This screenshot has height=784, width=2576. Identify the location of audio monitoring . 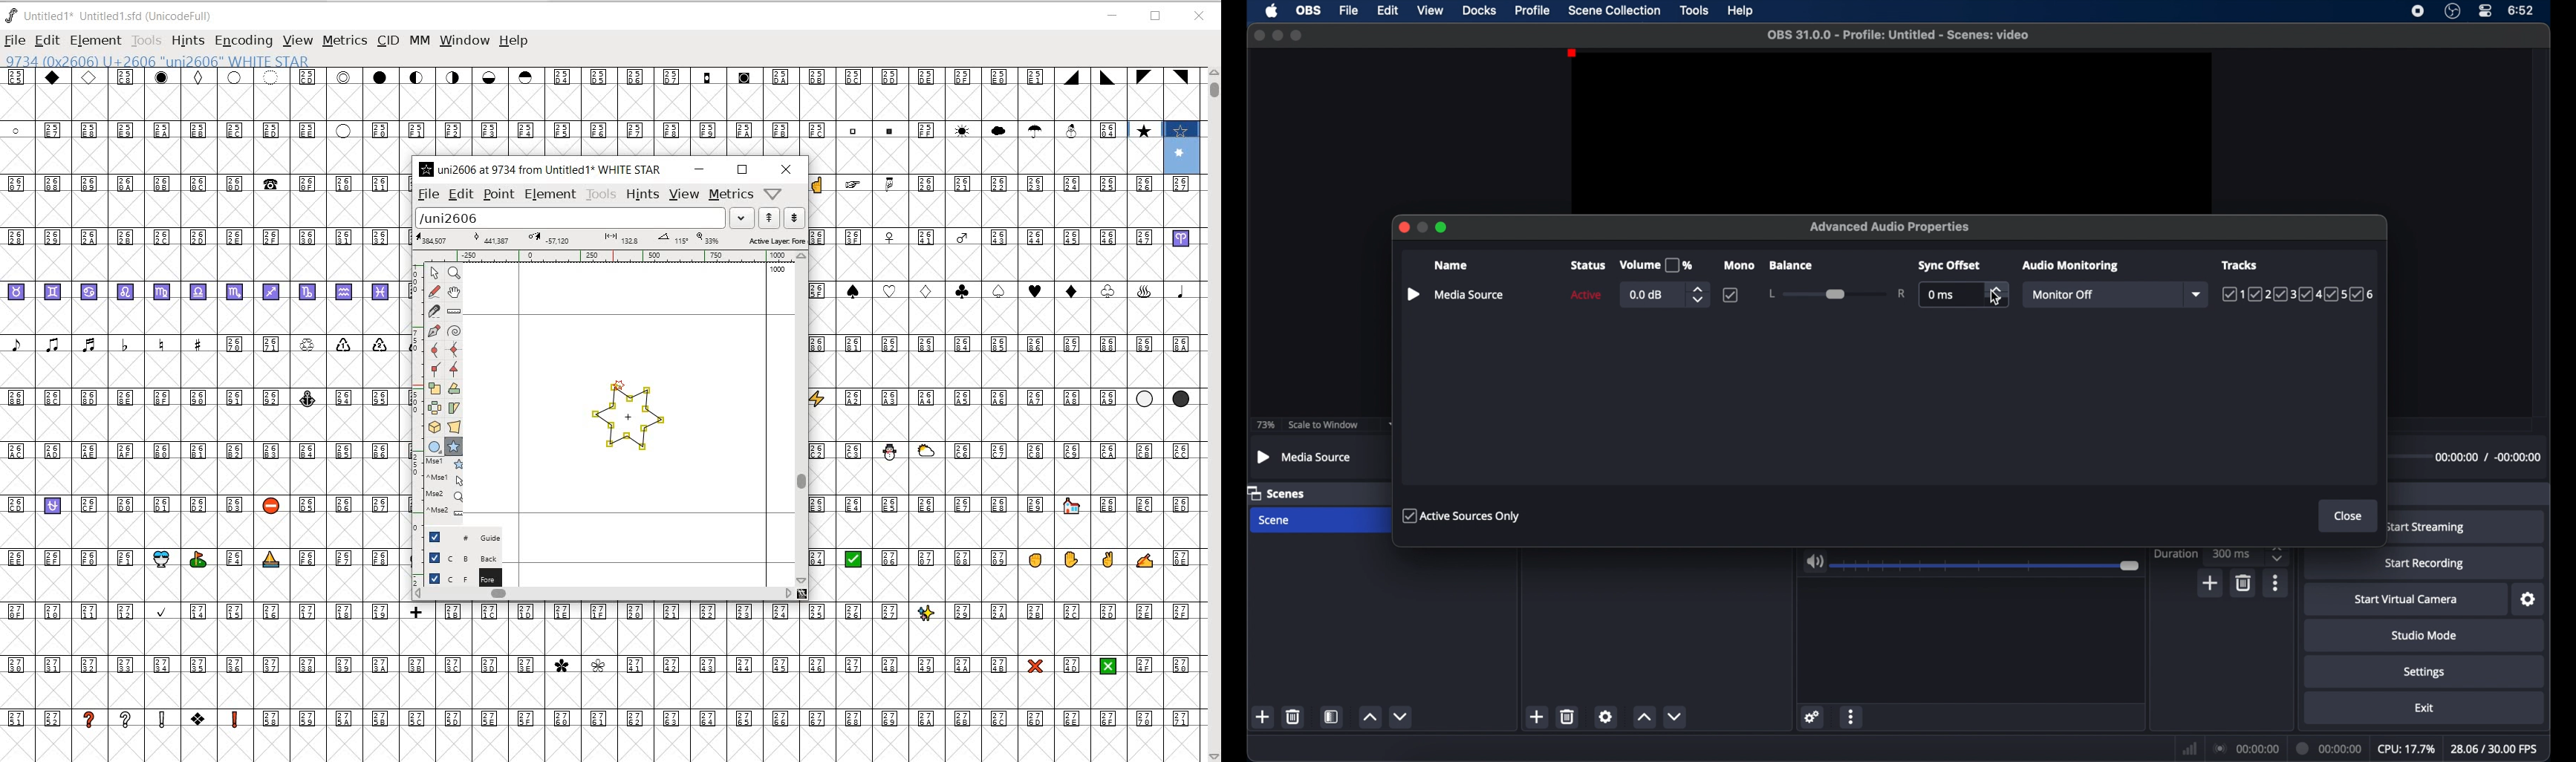
(2072, 266).